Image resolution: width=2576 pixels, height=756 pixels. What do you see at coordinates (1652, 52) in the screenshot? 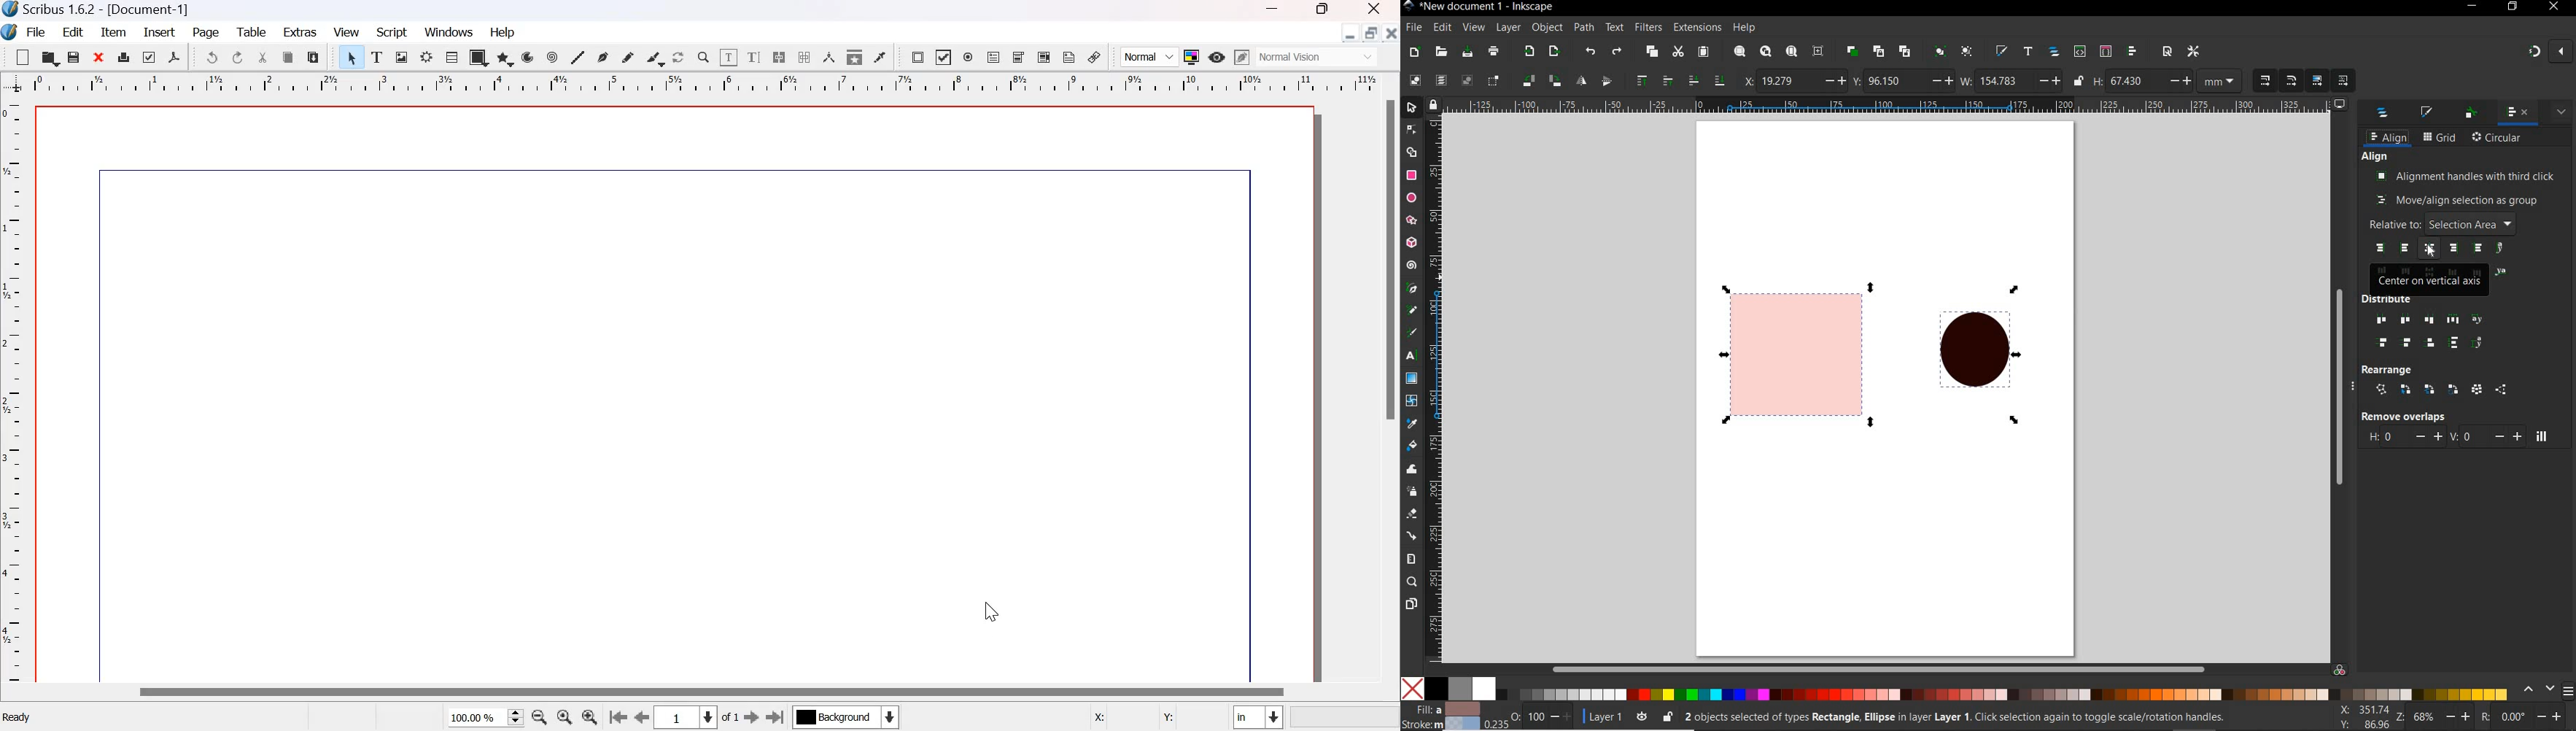
I see `copy` at bounding box center [1652, 52].